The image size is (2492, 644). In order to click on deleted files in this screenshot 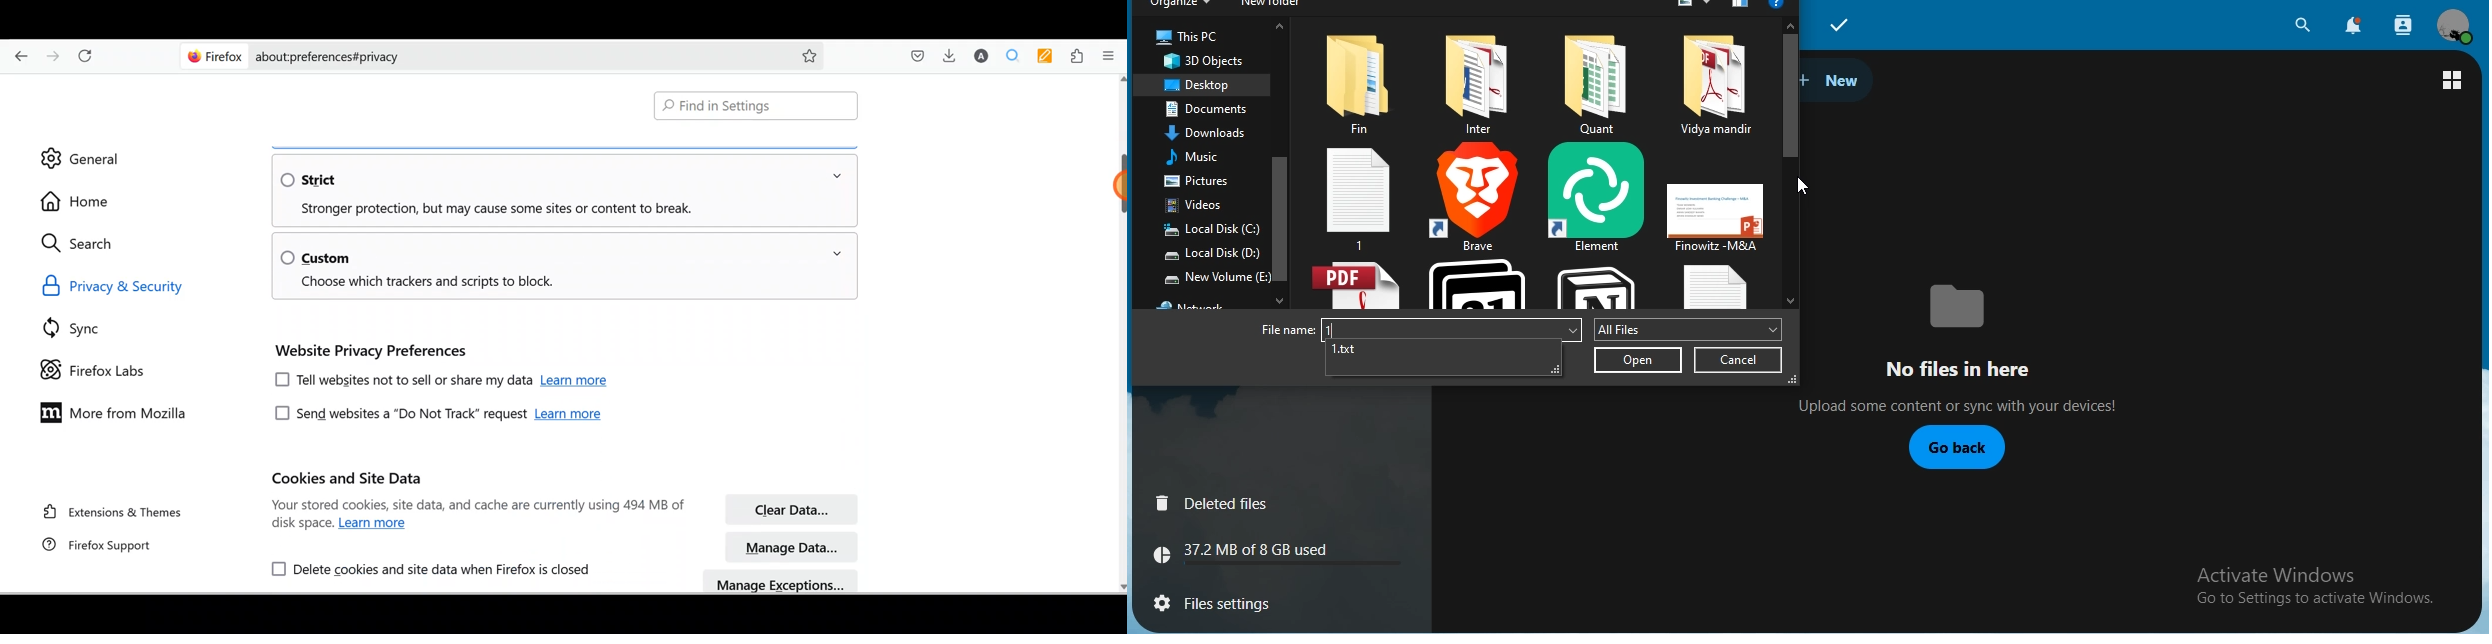, I will do `click(1216, 504)`.